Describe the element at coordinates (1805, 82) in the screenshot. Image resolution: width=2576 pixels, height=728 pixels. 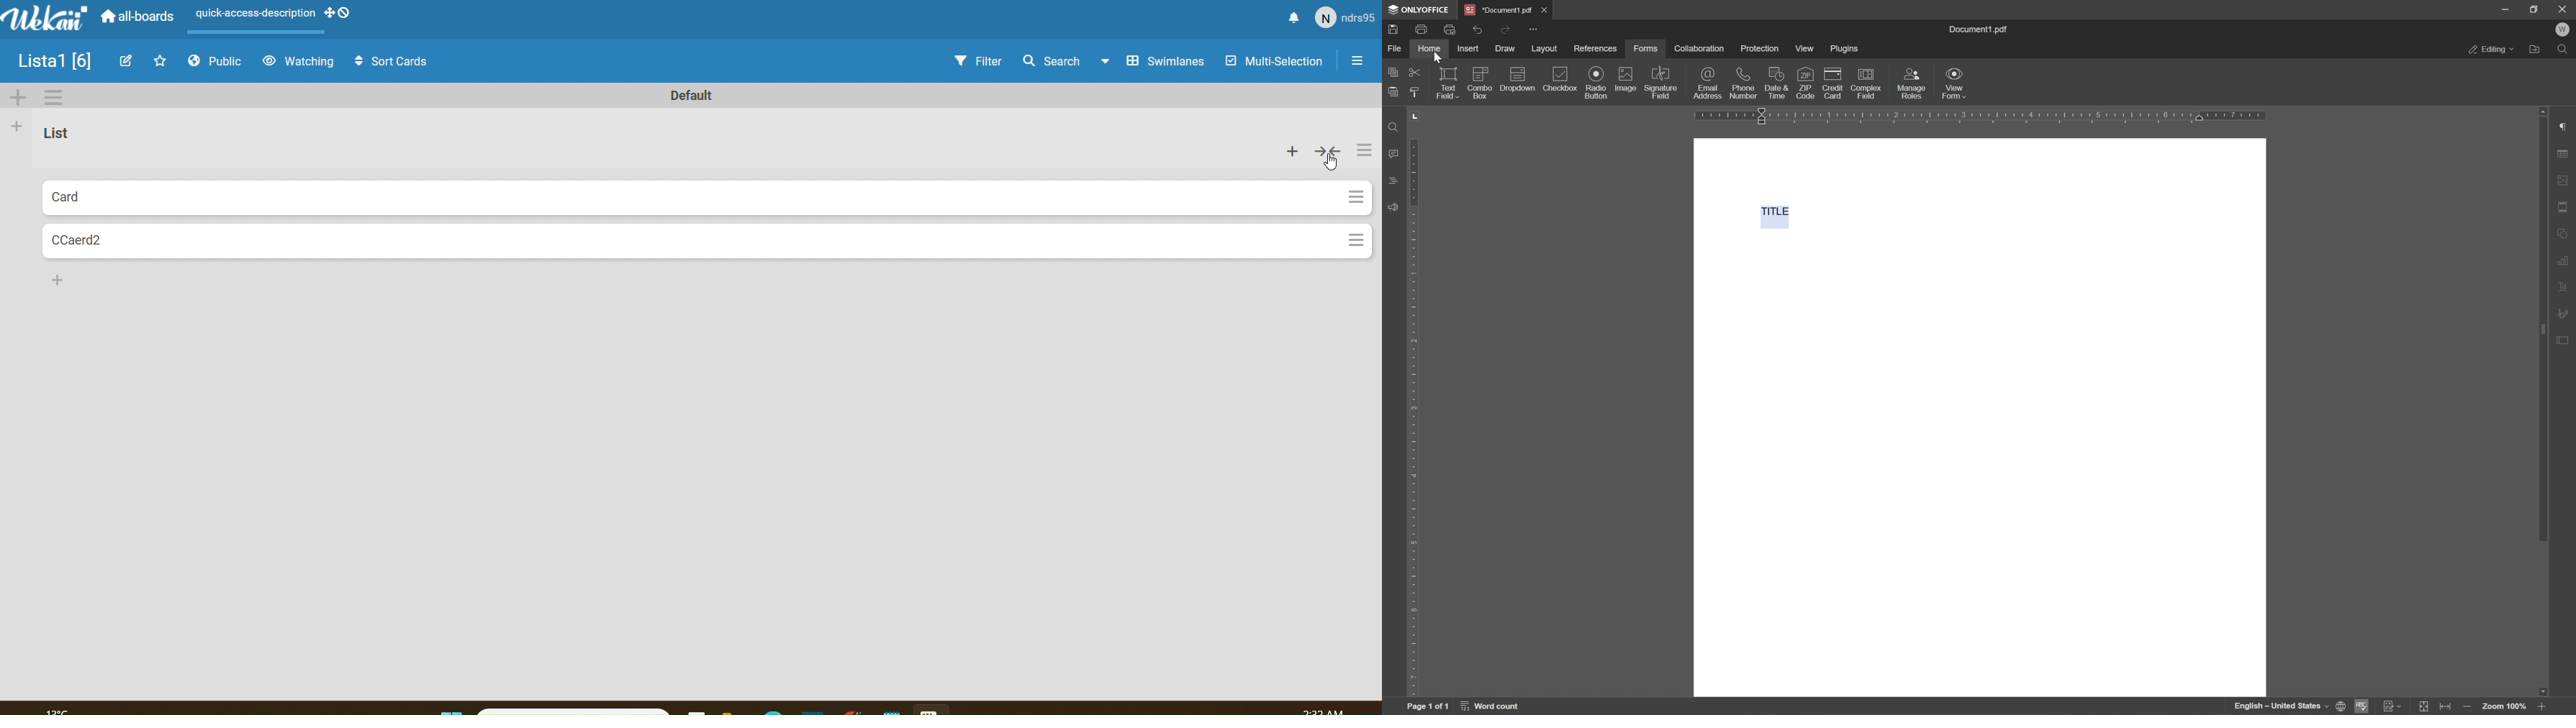
I see `zip code` at that location.